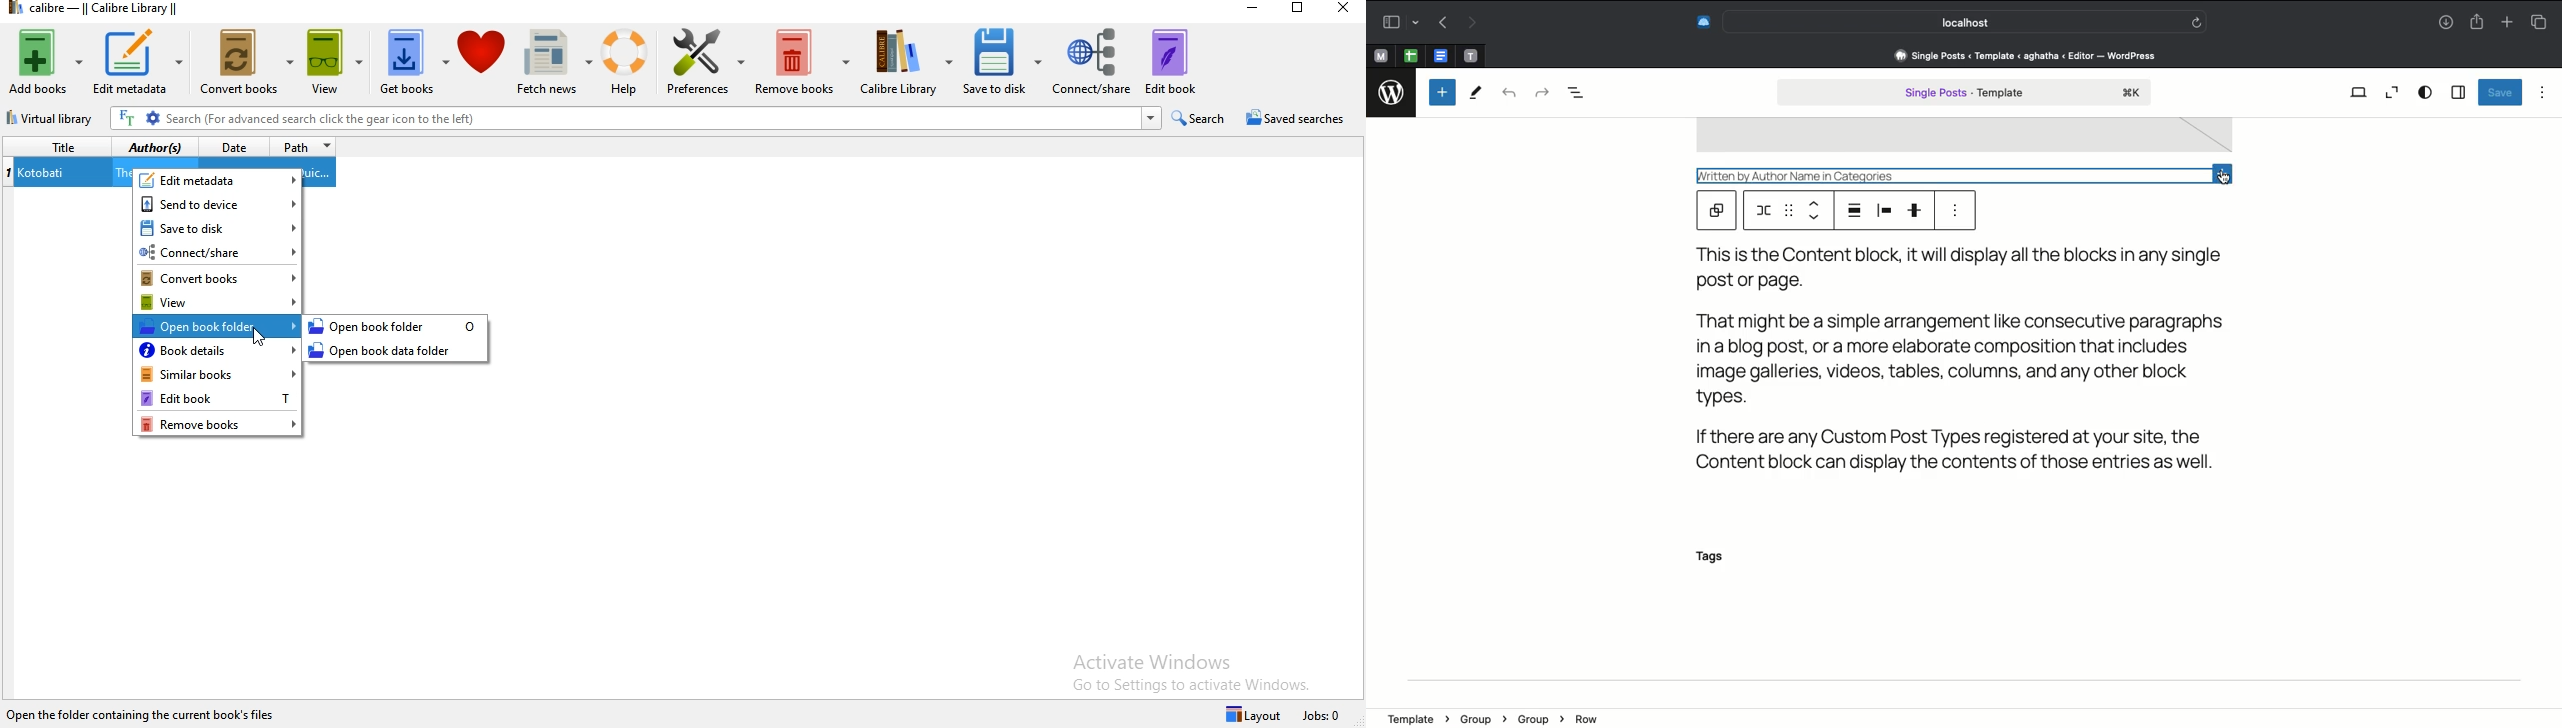  What do you see at coordinates (1481, 717) in the screenshot?
I see `Group` at bounding box center [1481, 717].